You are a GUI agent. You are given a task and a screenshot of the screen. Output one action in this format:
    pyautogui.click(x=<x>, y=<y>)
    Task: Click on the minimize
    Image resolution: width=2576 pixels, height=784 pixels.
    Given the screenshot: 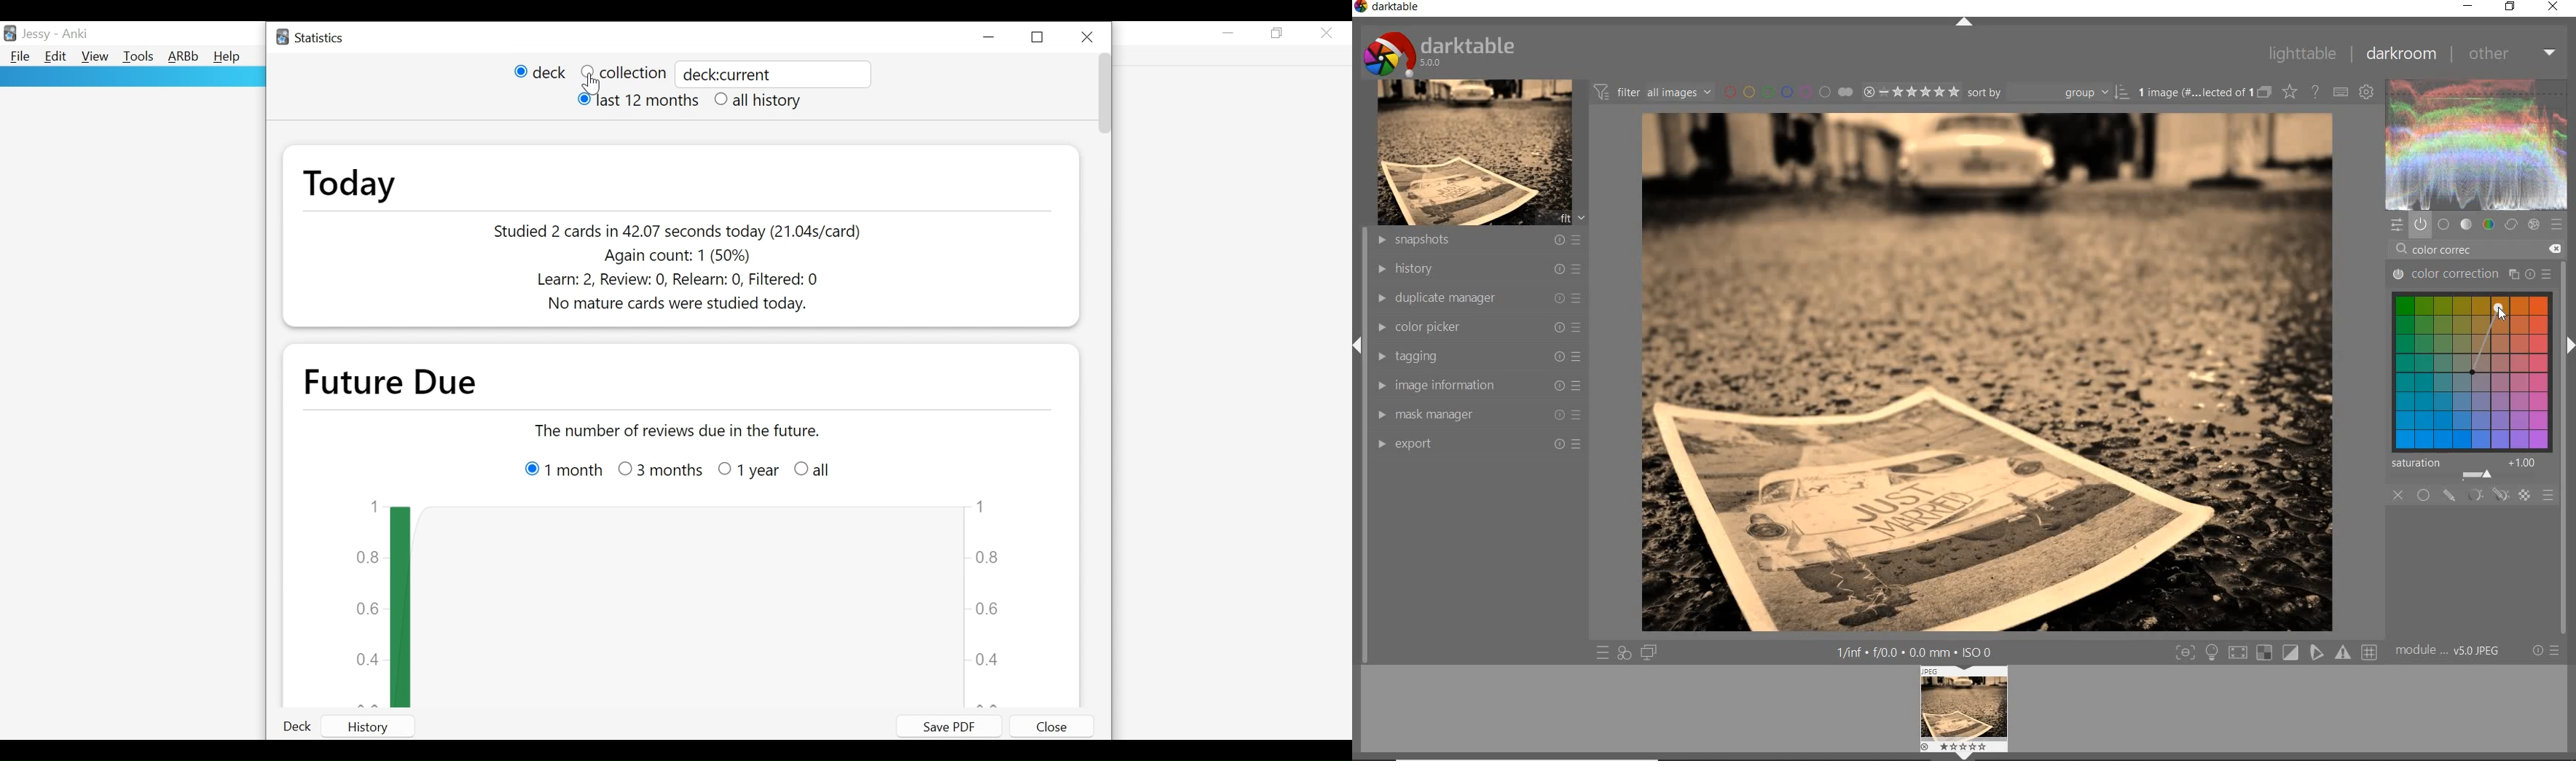 What is the action you would take?
    pyautogui.click(x=1229, y=32)
    